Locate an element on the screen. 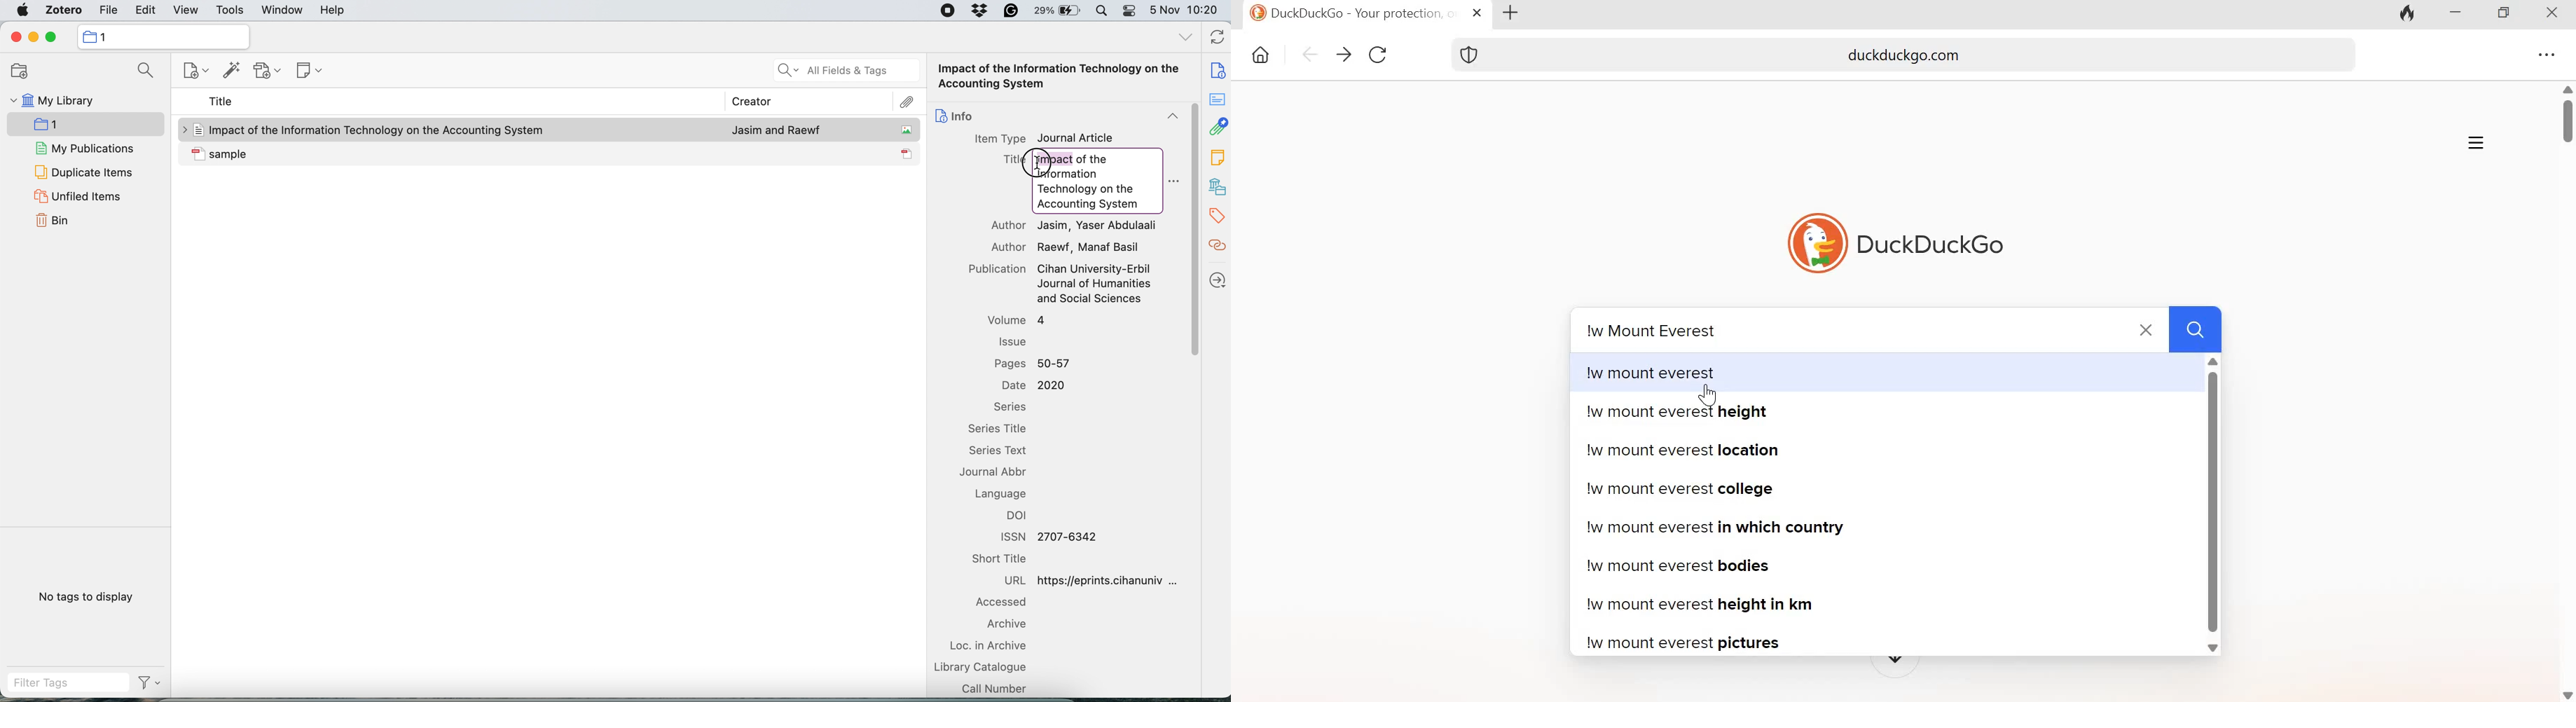 Image resolution: width=2576 pixels, height=728 pixels. series text is located at coordinates (1004, 451).